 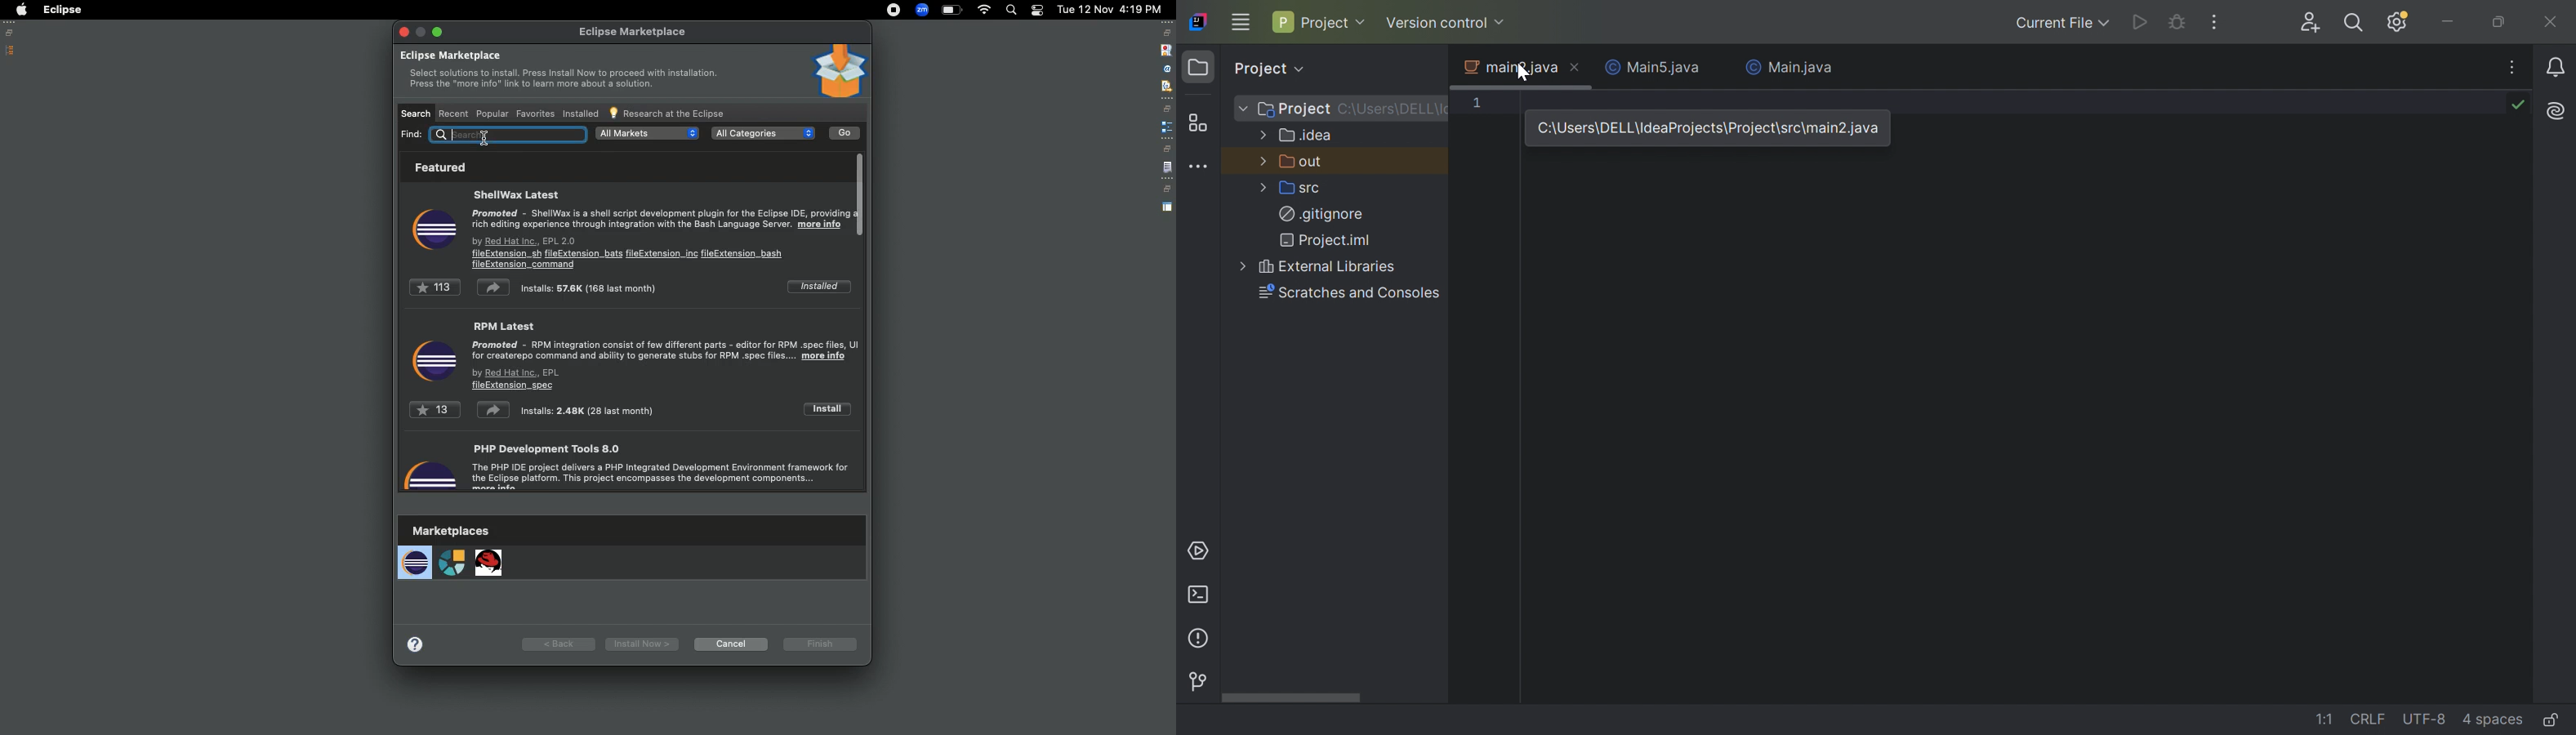 What do you see at coordinates (1165, 69) in the screenshot?
I see `attribute` at bounding box center [1165, 69].